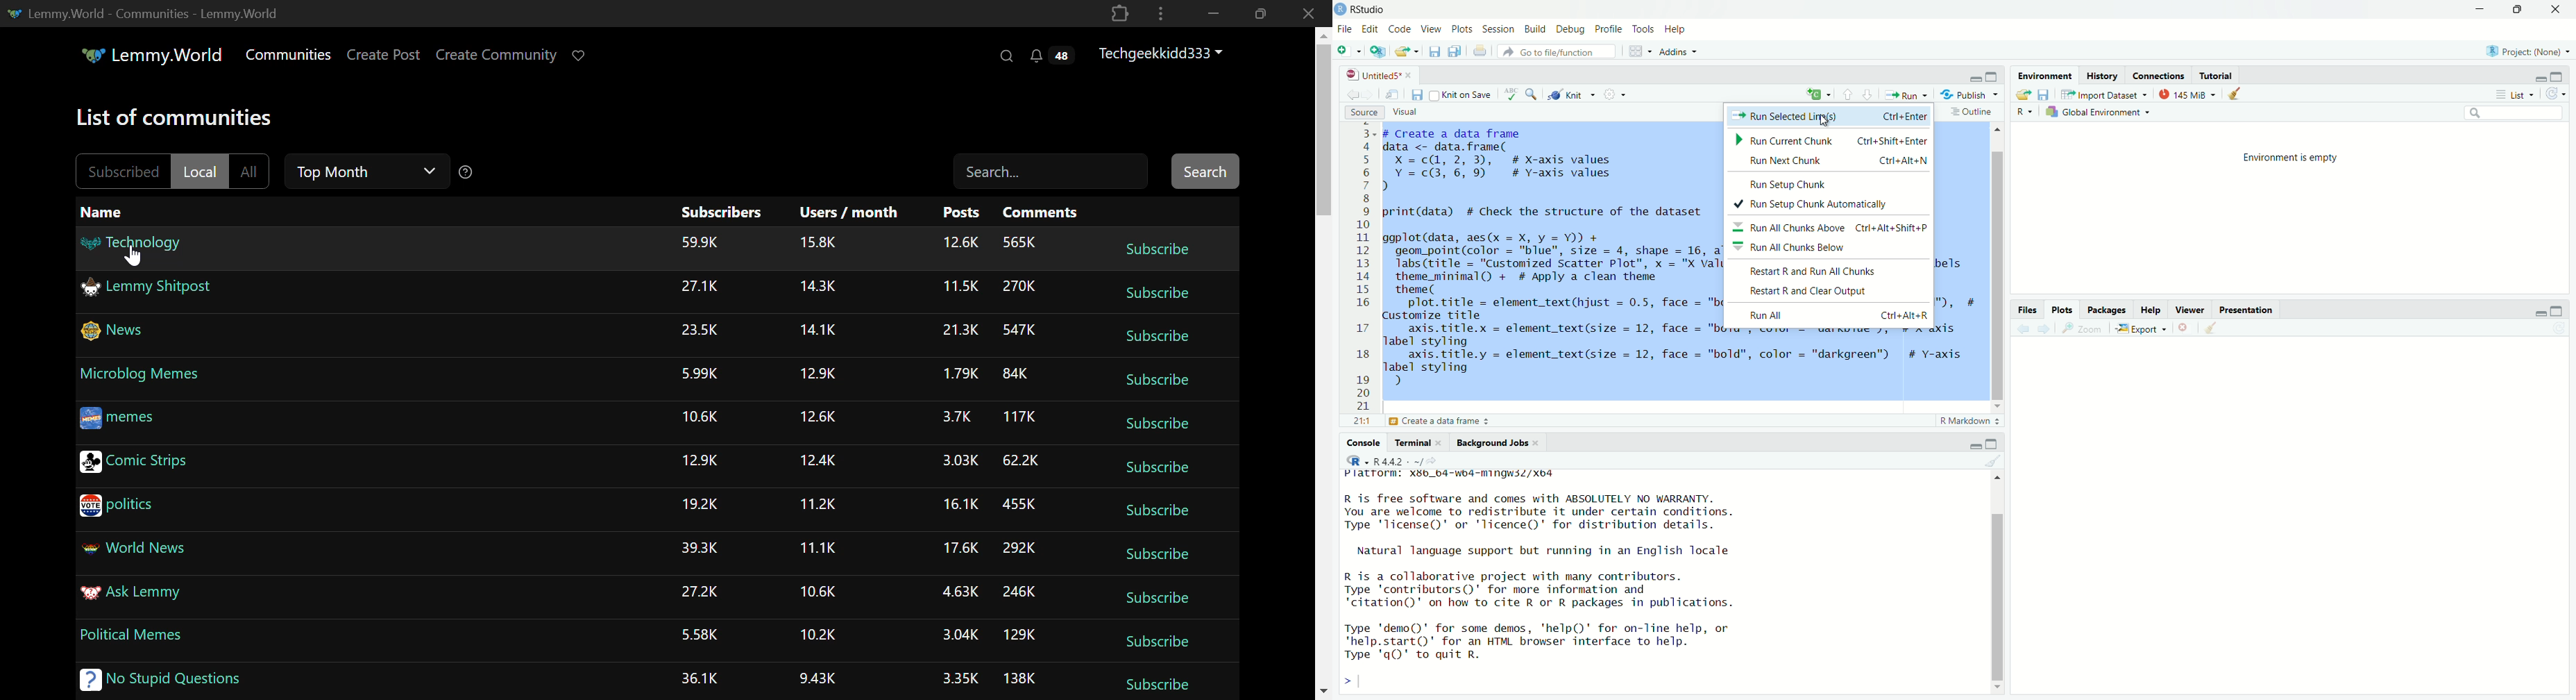 The width and height of the screenshot is (2576, 700). I want to click on Maximize, so click(2519, 8).